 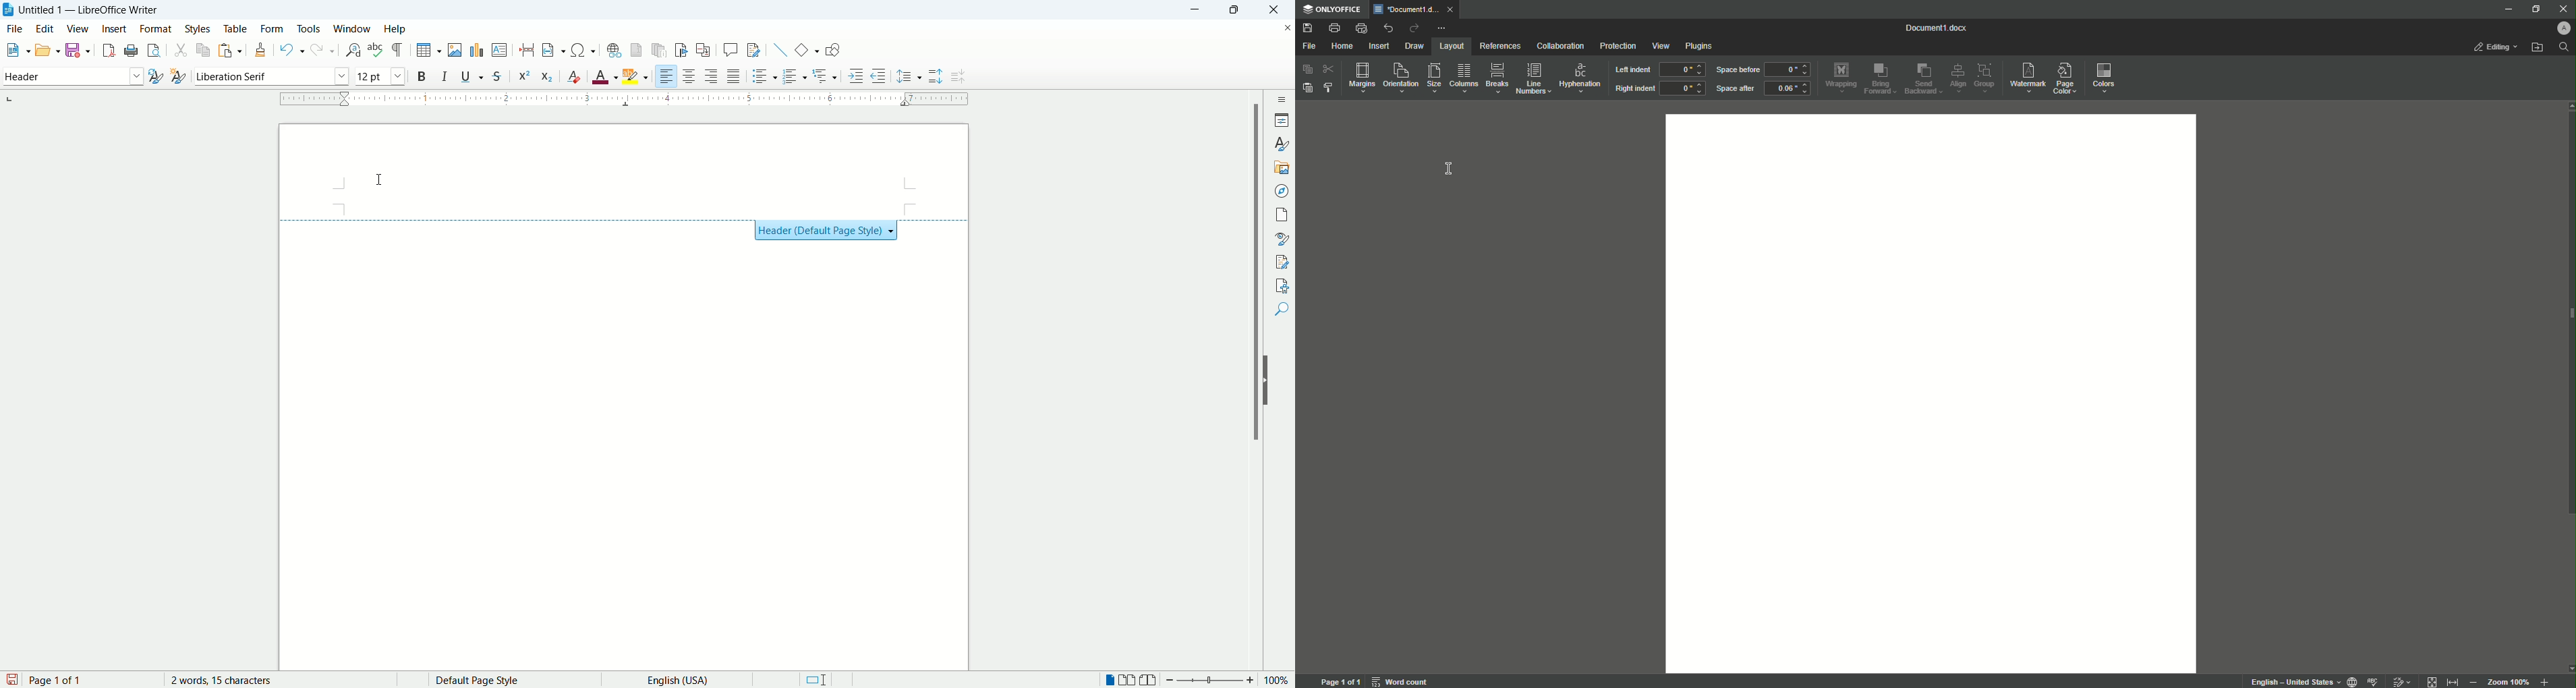 What do you see at coordinates (1682, 69) in the screenshot?
I see `0` at bounding box center [1682, 69].